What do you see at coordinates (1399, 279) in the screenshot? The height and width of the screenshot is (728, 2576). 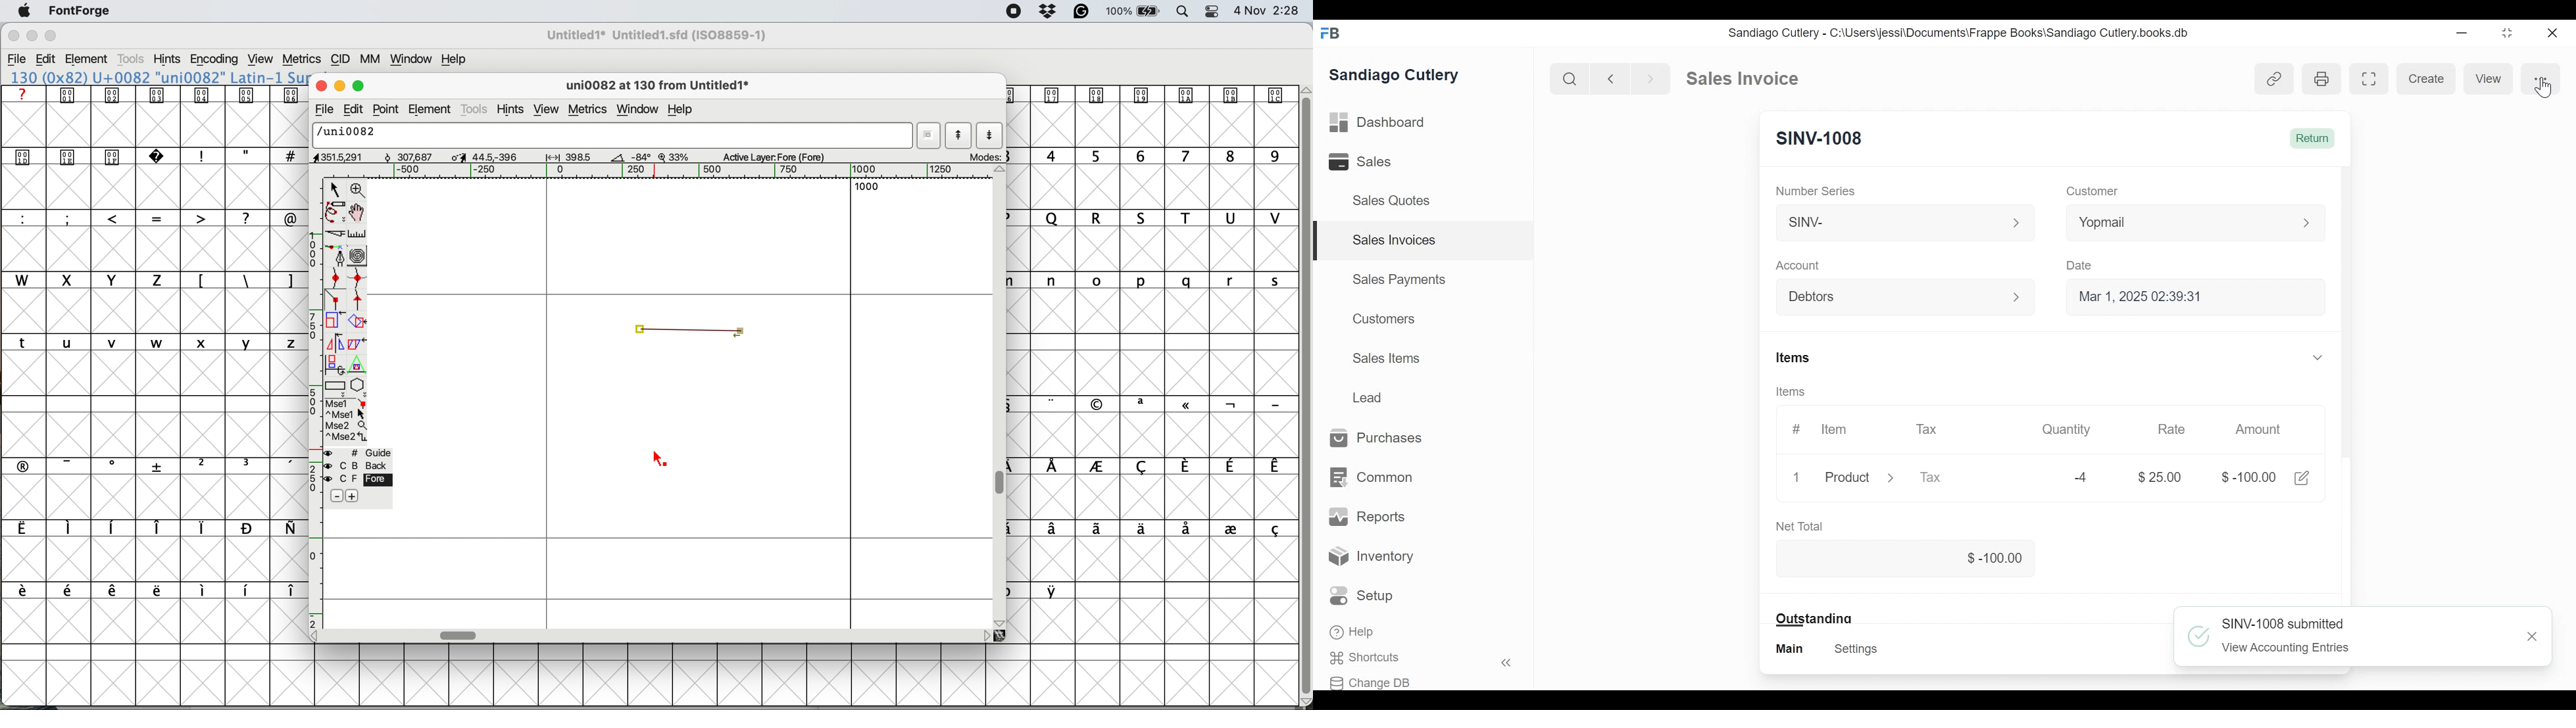 I see `Sales Payments` at bounding box center [1399, 279].